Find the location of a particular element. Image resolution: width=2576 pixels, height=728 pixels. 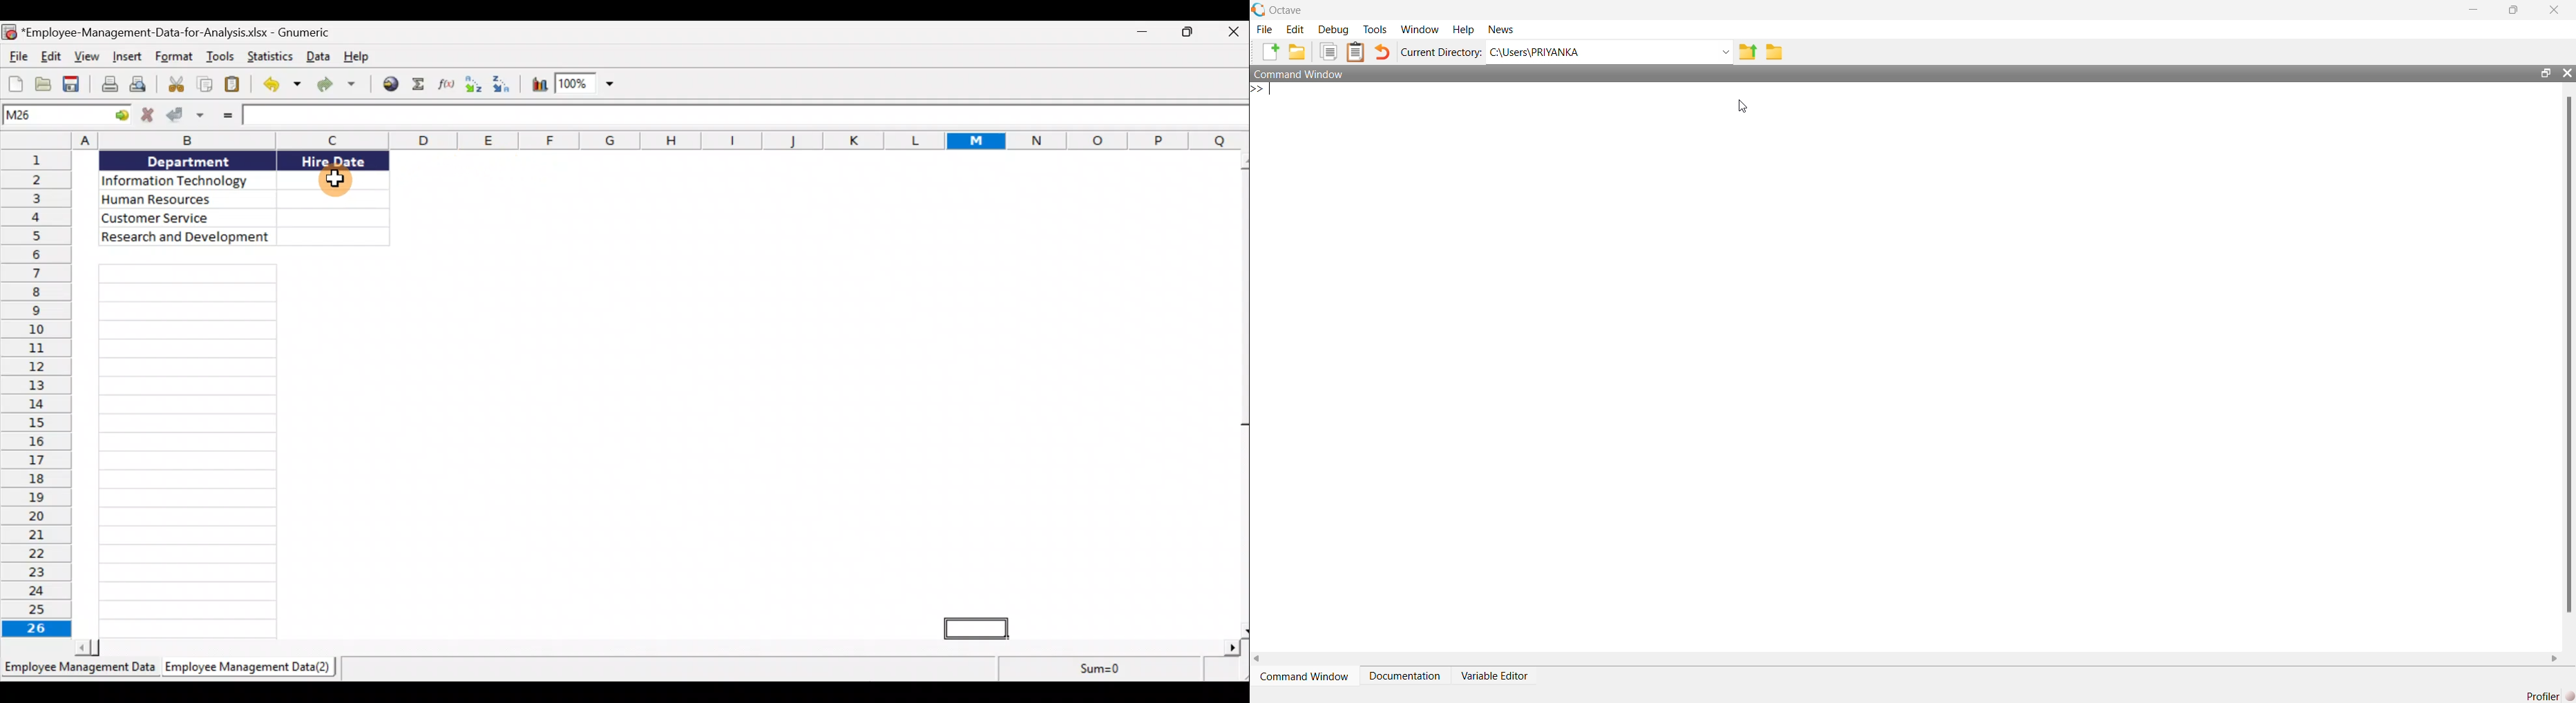

cells is located at coordinates (184, 452).